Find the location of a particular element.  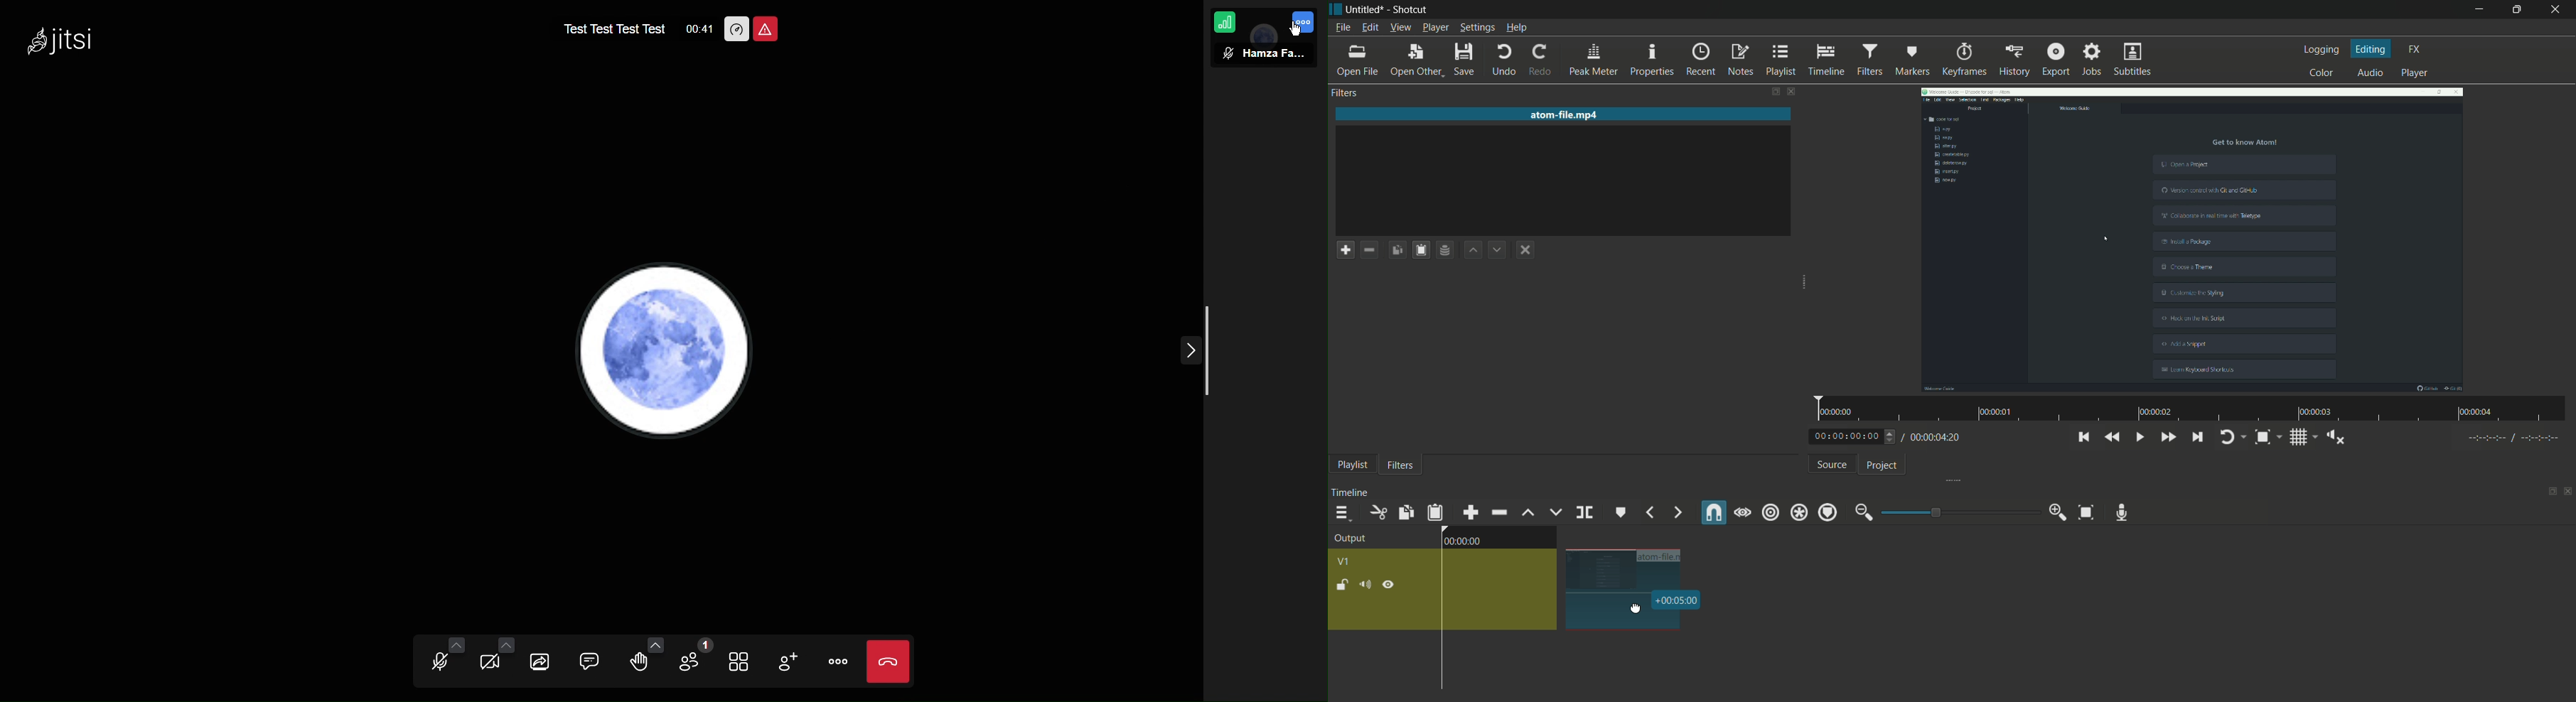

Tile View is located at coordinates (739, 660).